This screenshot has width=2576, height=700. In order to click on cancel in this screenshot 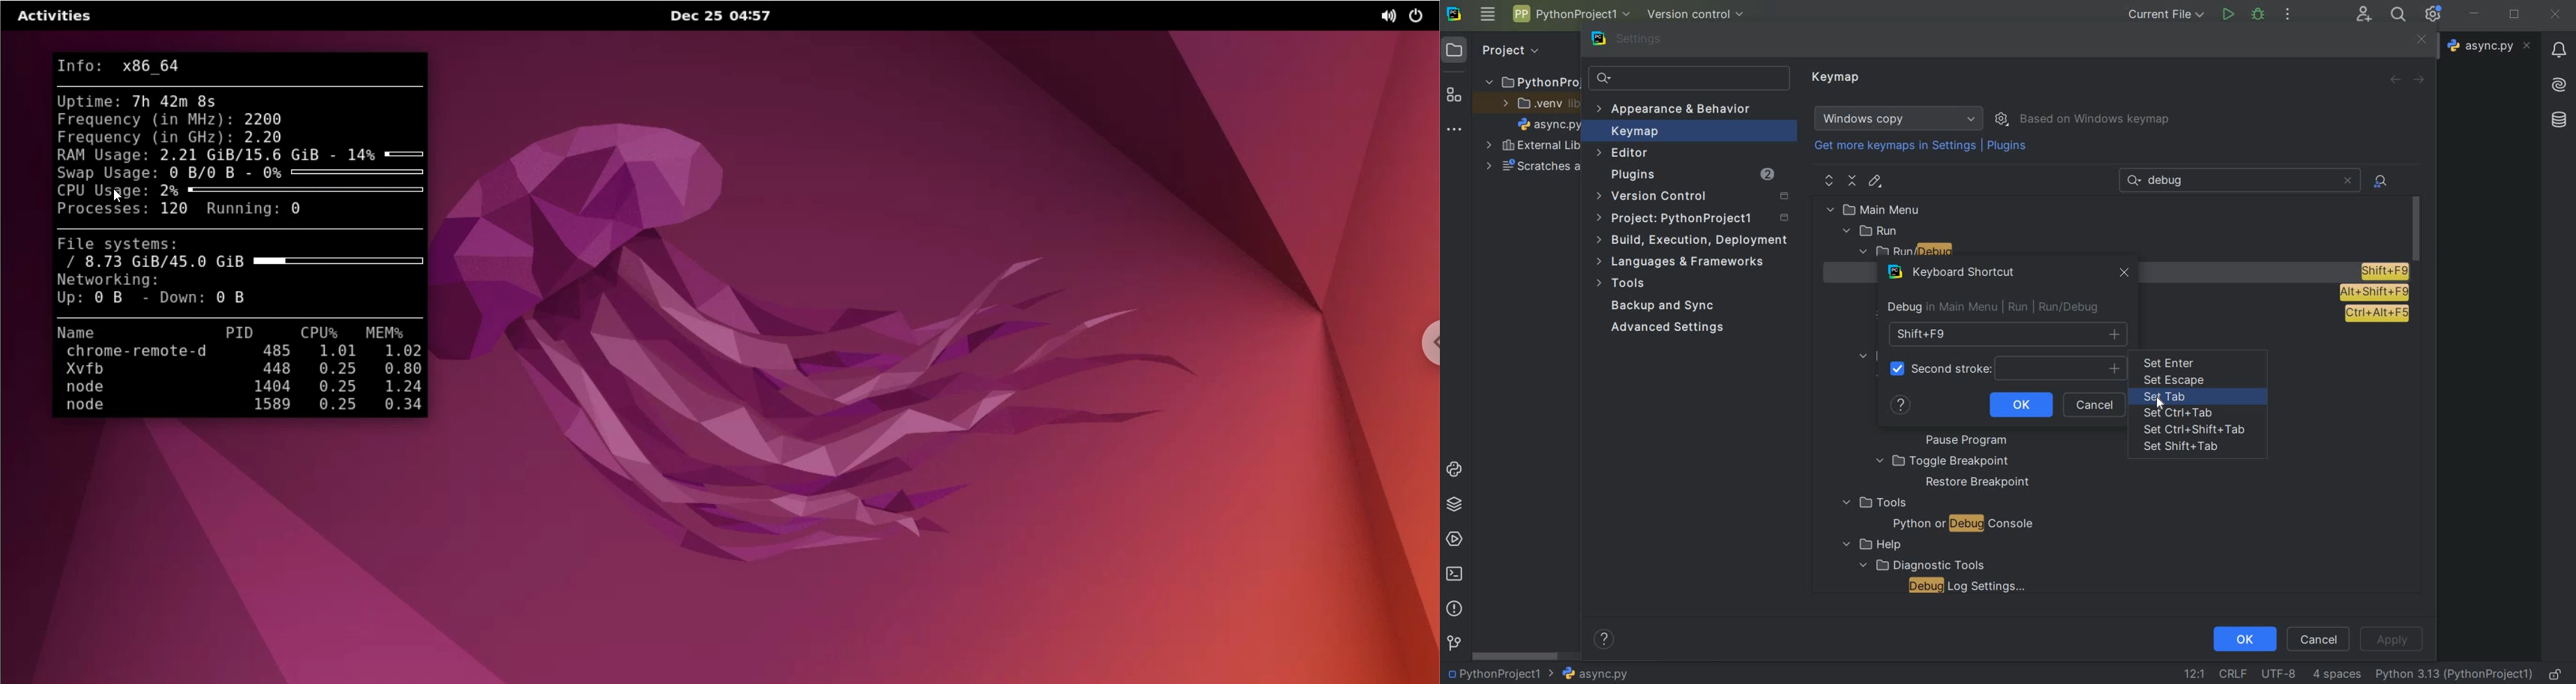, I will do `click(2320, 638)`.